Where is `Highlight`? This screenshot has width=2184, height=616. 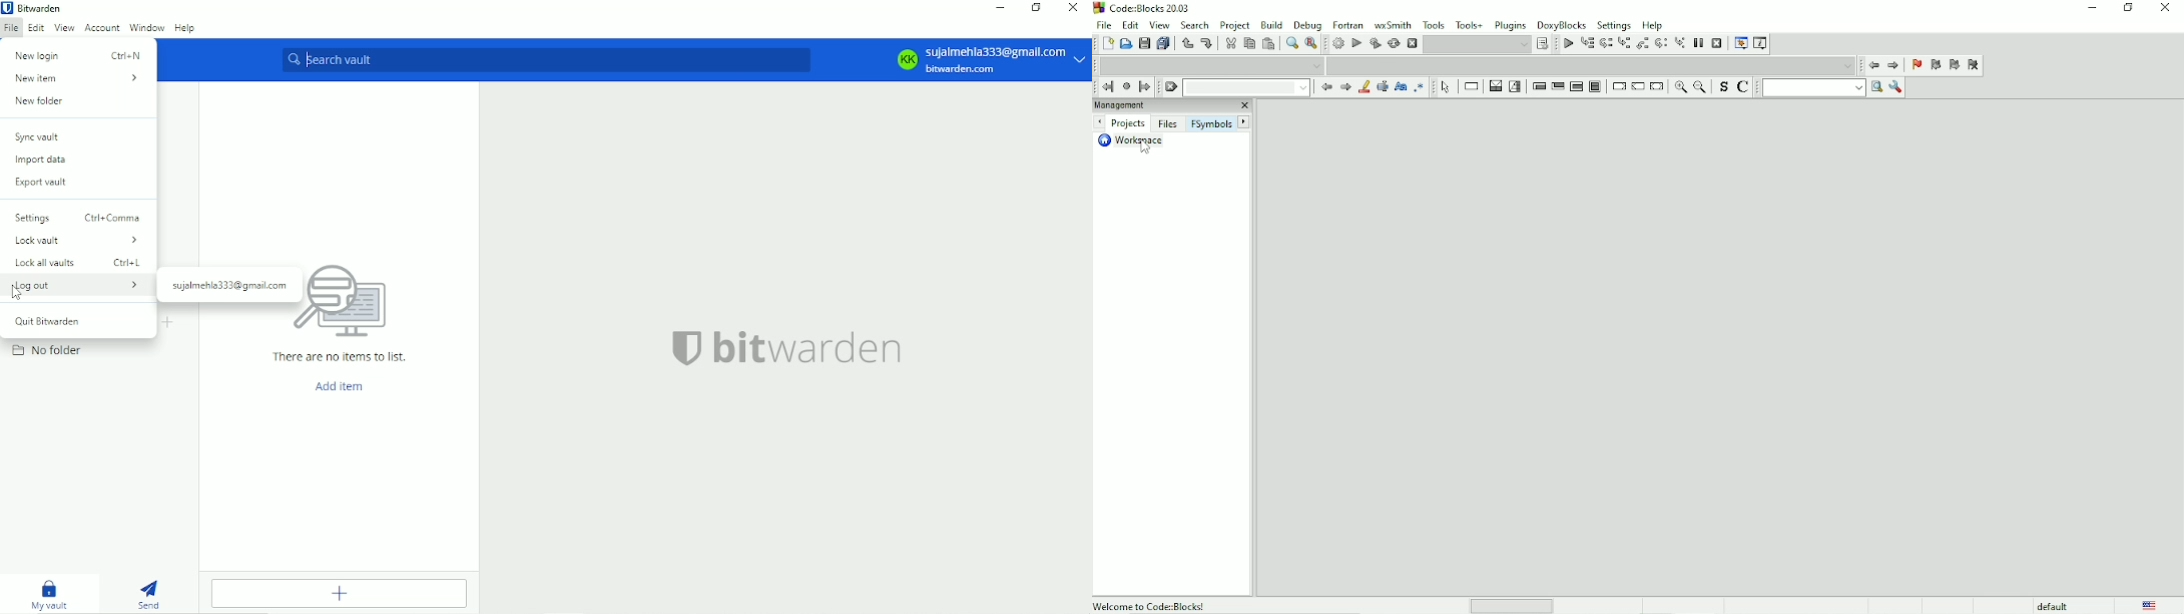 Highlight is located at coordinates (1363, 87).